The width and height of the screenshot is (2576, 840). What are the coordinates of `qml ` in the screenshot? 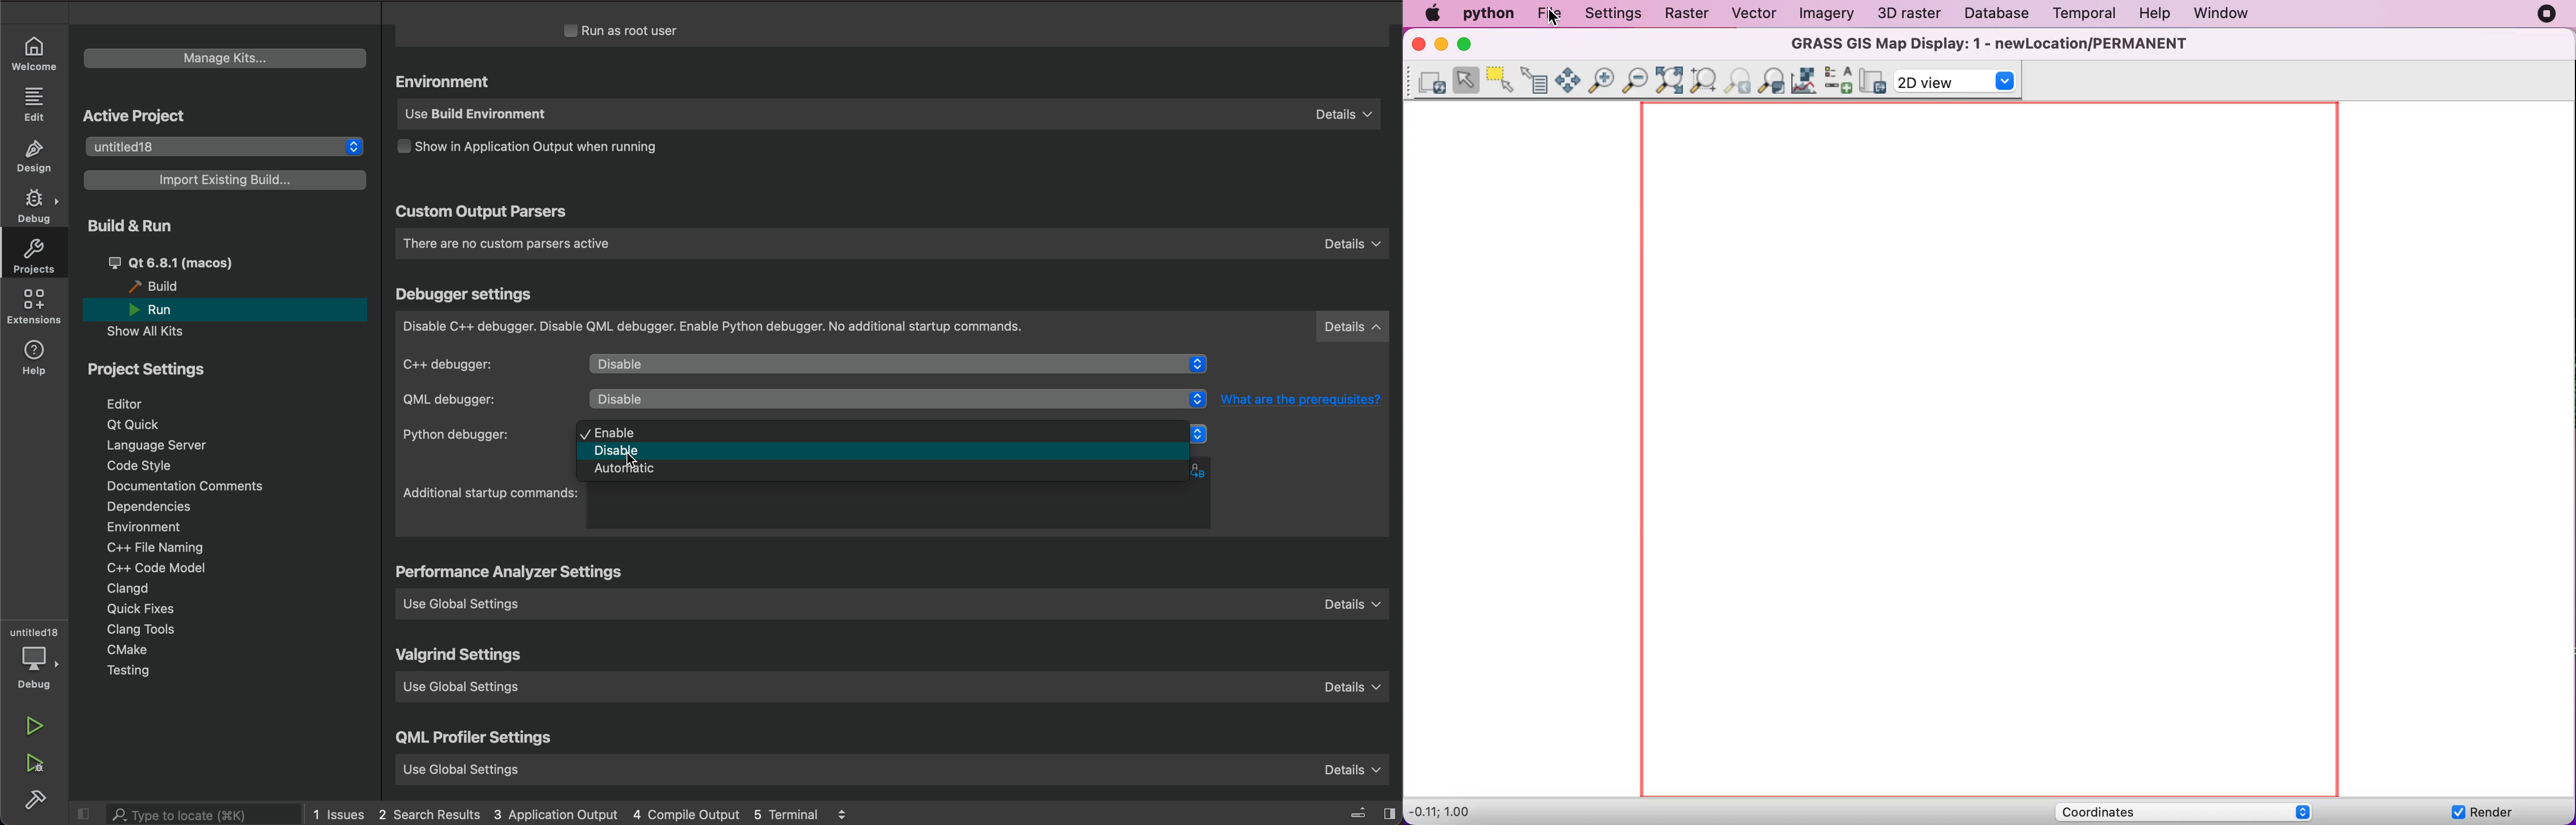 It's located at (476, 740).